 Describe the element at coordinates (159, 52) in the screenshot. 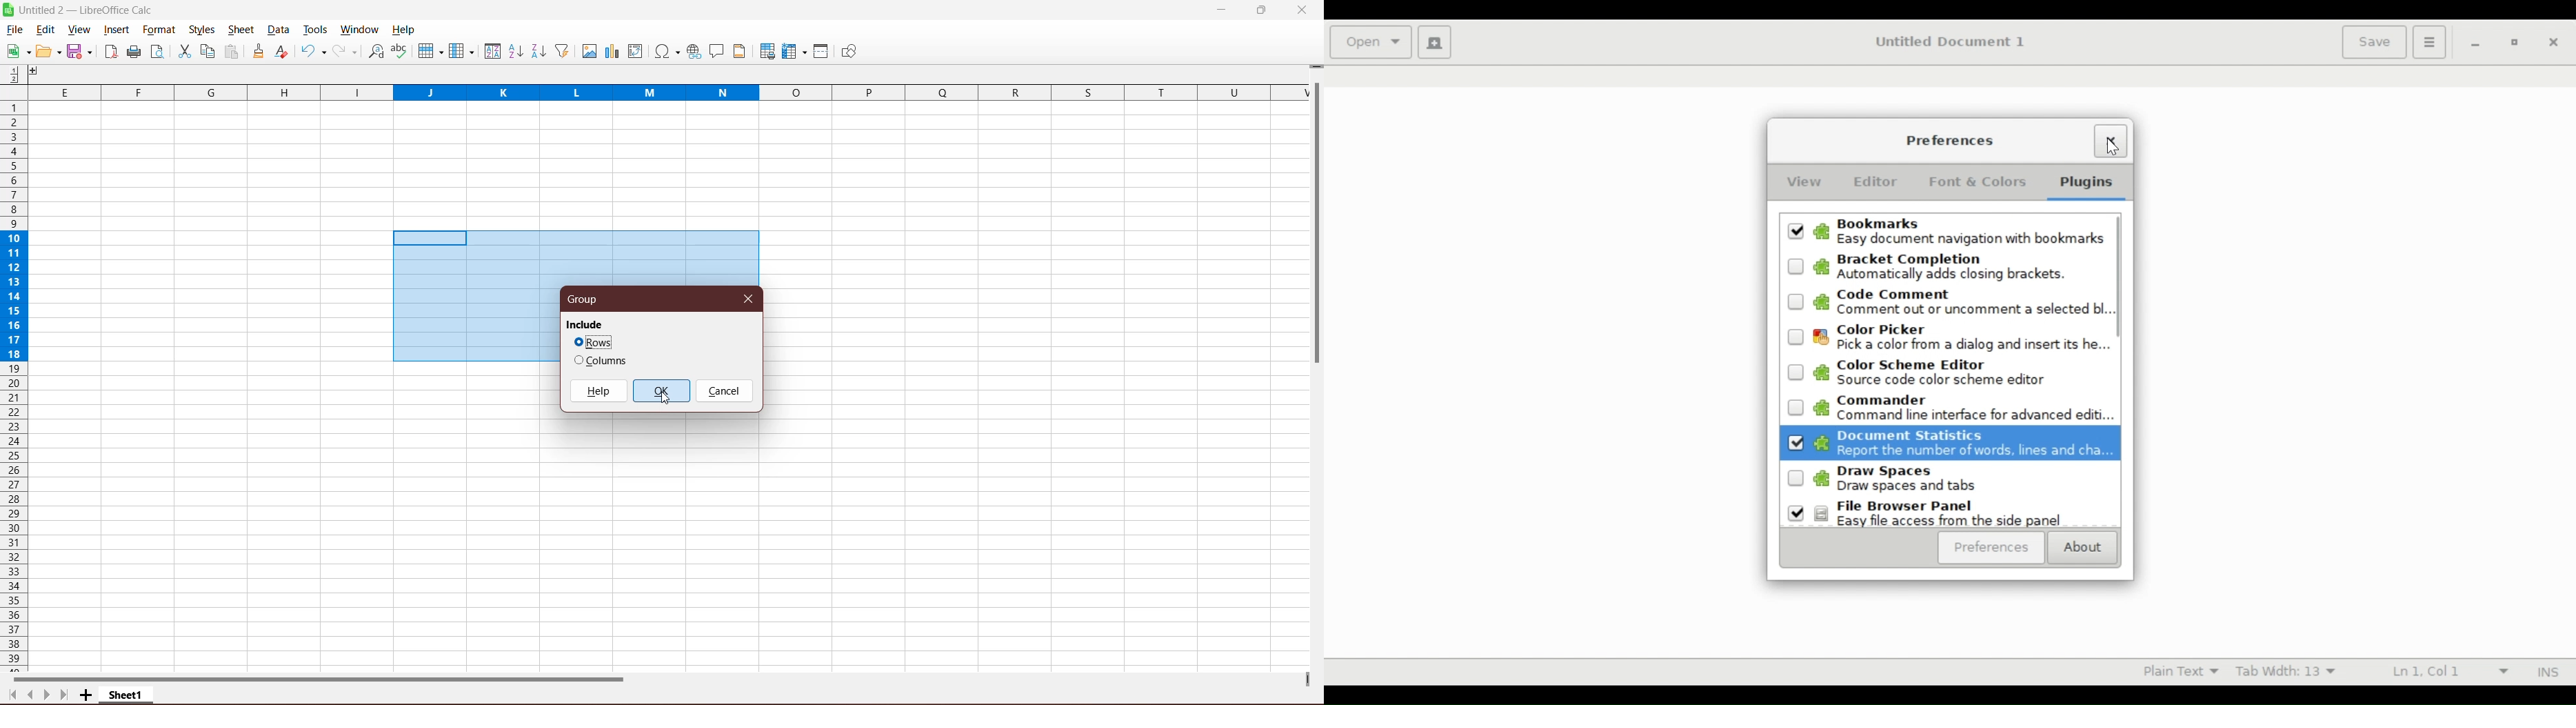

I see `Toggle Print Preview` at that location.